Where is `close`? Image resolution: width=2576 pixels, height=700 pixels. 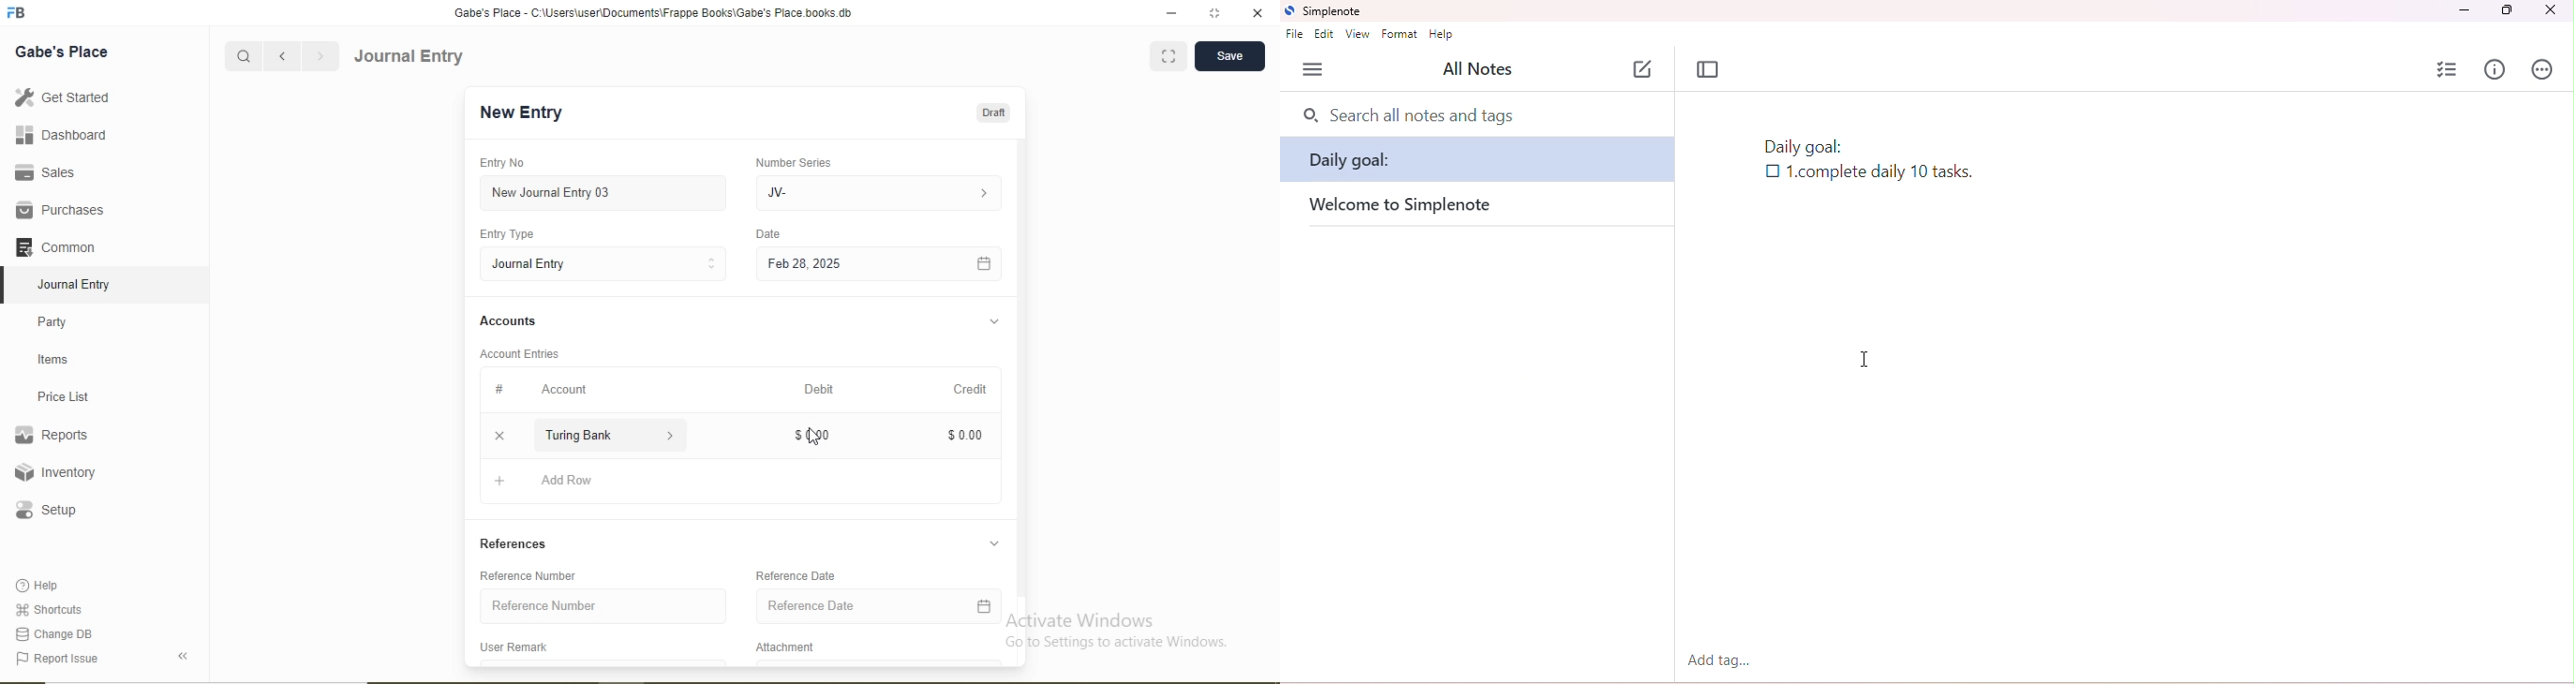 close is located at coordinates (2549, 9).